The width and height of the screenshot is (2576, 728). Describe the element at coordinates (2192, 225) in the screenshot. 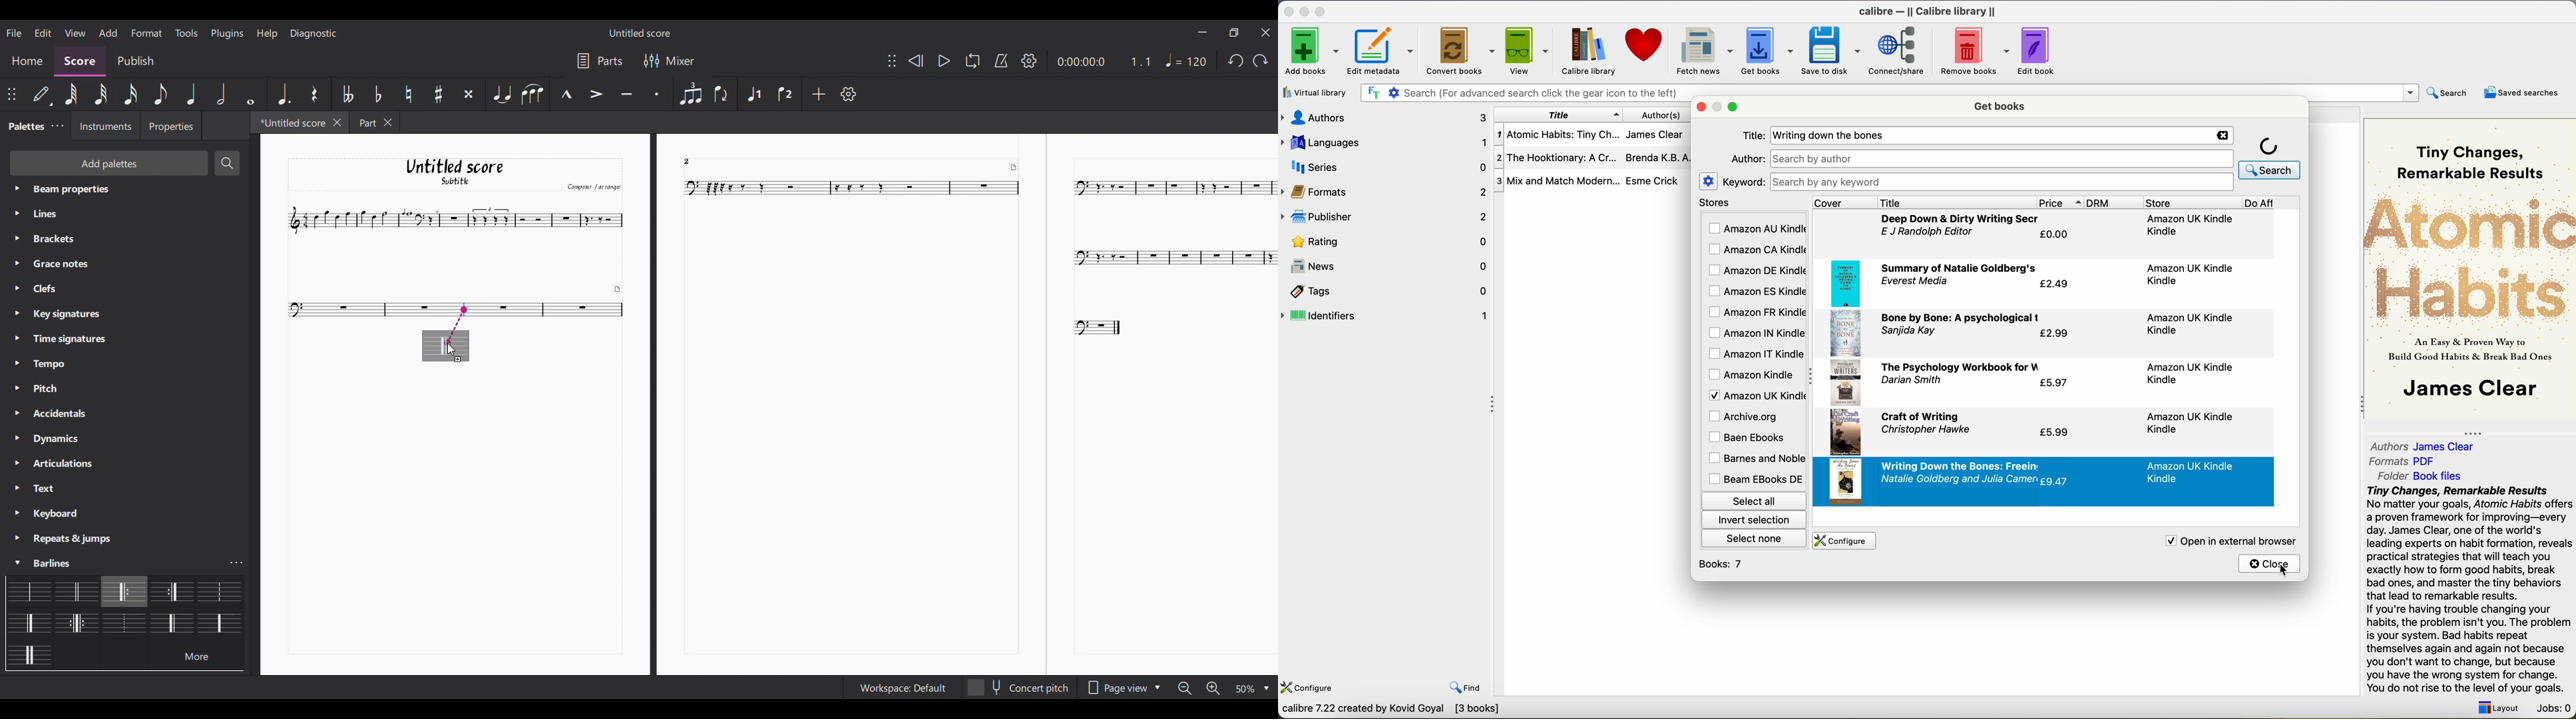

I see `amazon UK kindle` at that location.